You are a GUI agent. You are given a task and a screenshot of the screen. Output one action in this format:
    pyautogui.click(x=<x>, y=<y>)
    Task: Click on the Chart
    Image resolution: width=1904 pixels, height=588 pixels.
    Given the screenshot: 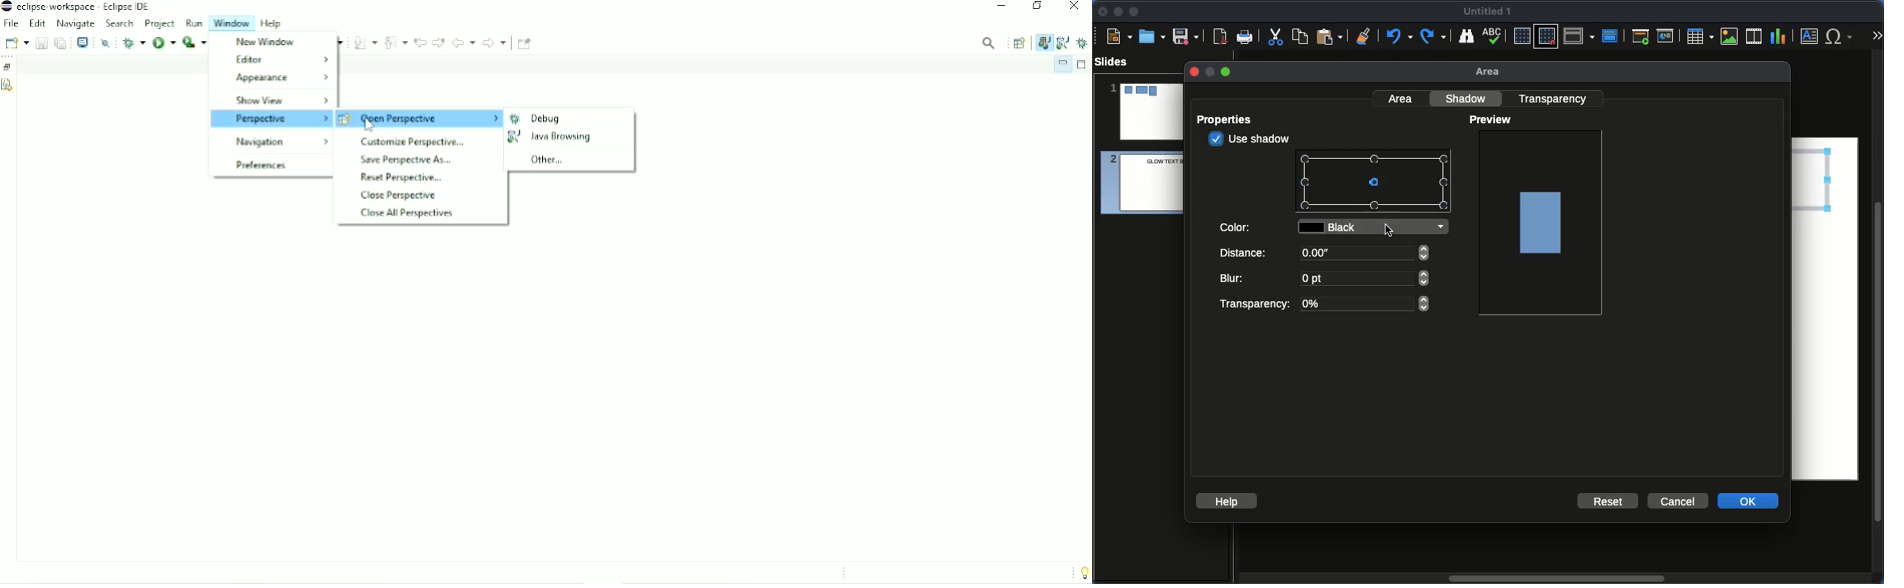 What is the action you would take?
    pyautogui.click(x=1778, y=37)
    